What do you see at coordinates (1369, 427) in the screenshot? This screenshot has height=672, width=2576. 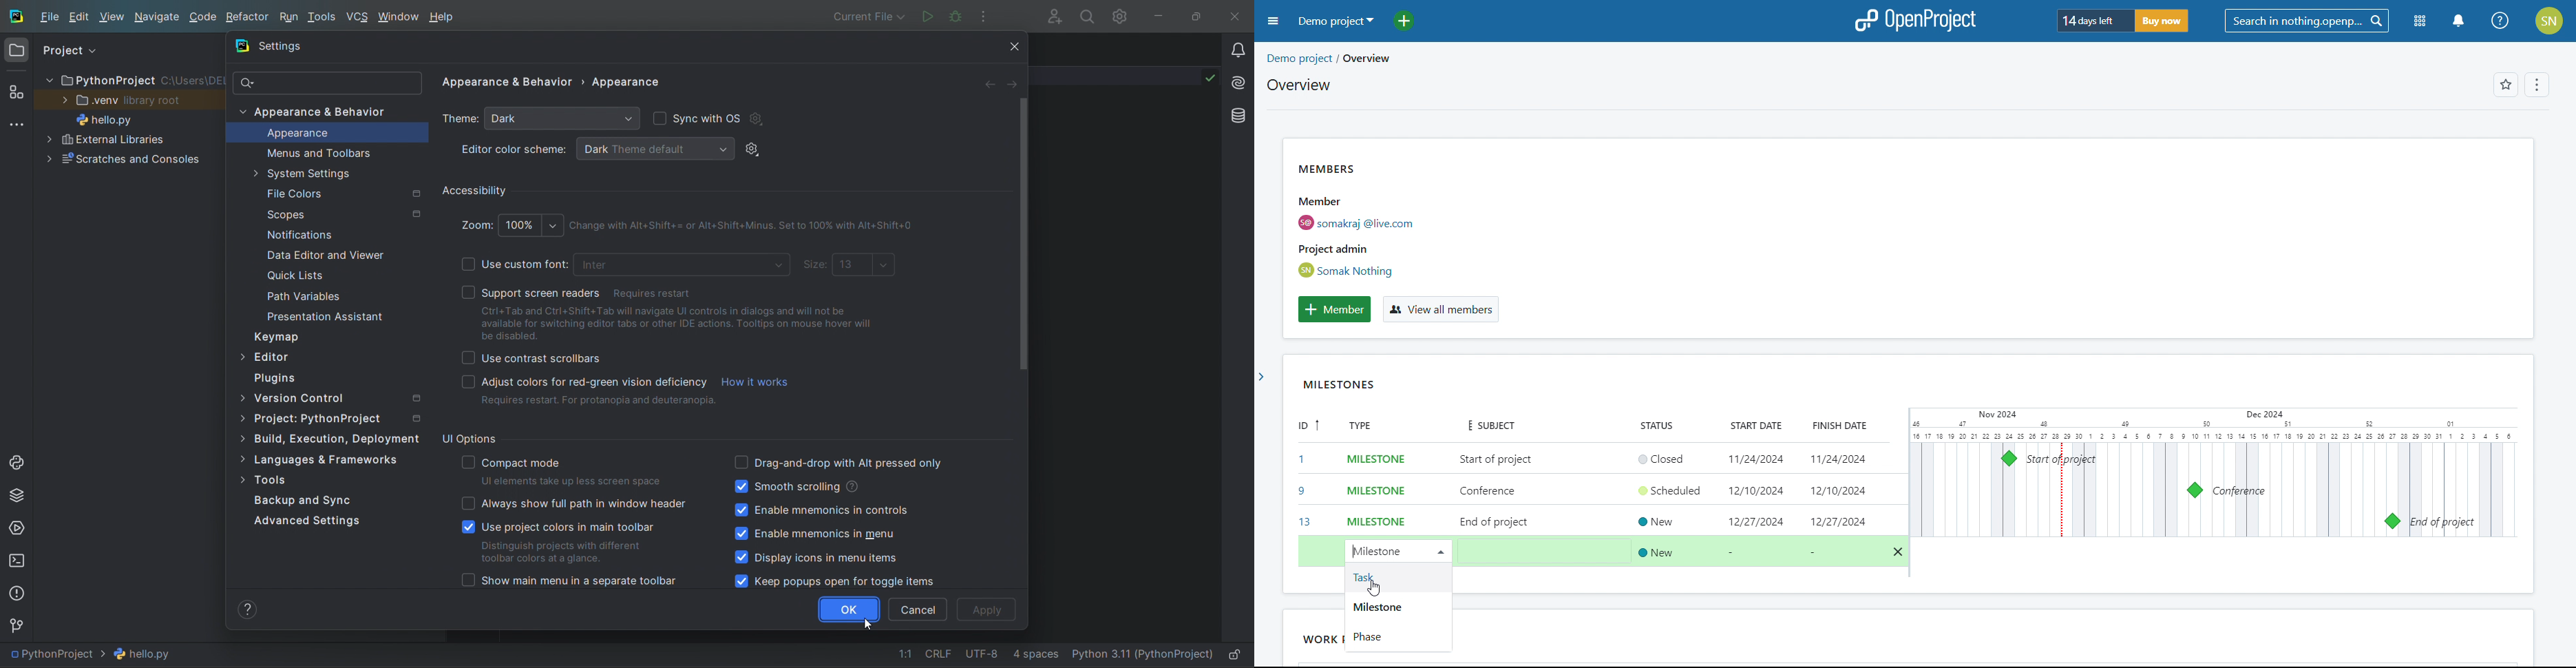 I see `type` at bounding box center [1369, 427].